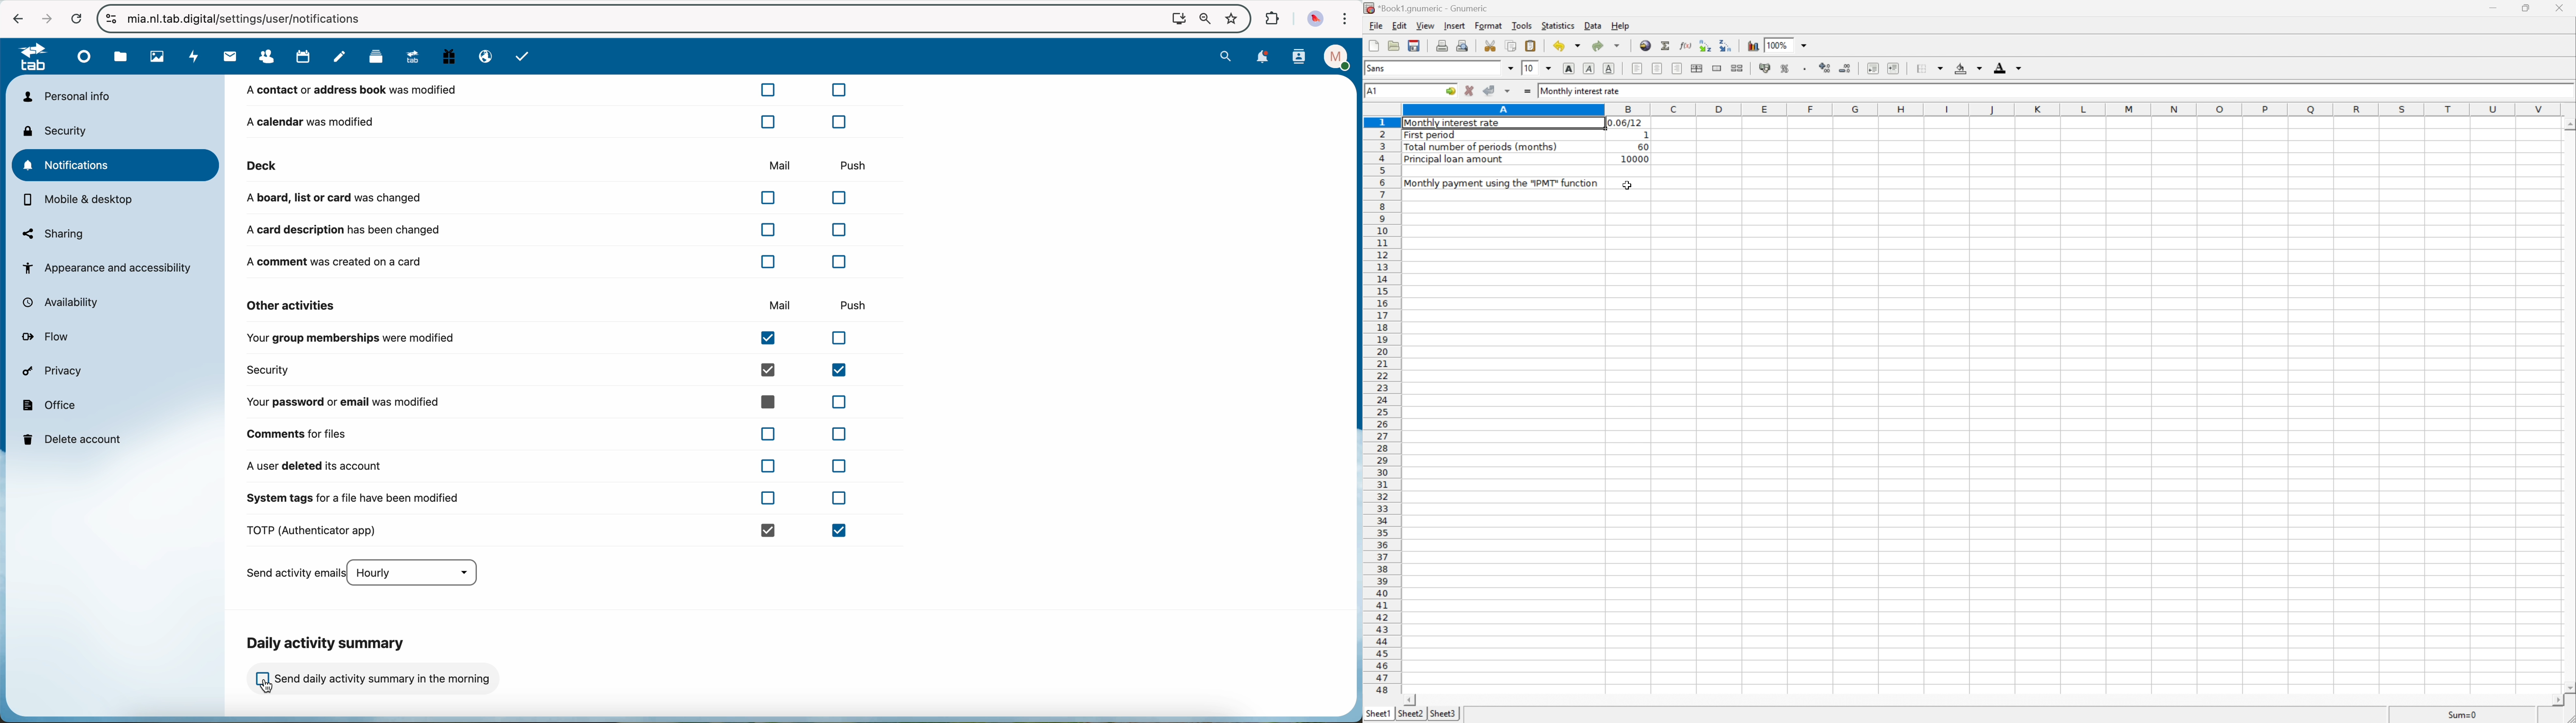 Image resolution: width=2576 pixels, height=728 pixels. I want to click on your group memberships were modified, so click(554, 340).